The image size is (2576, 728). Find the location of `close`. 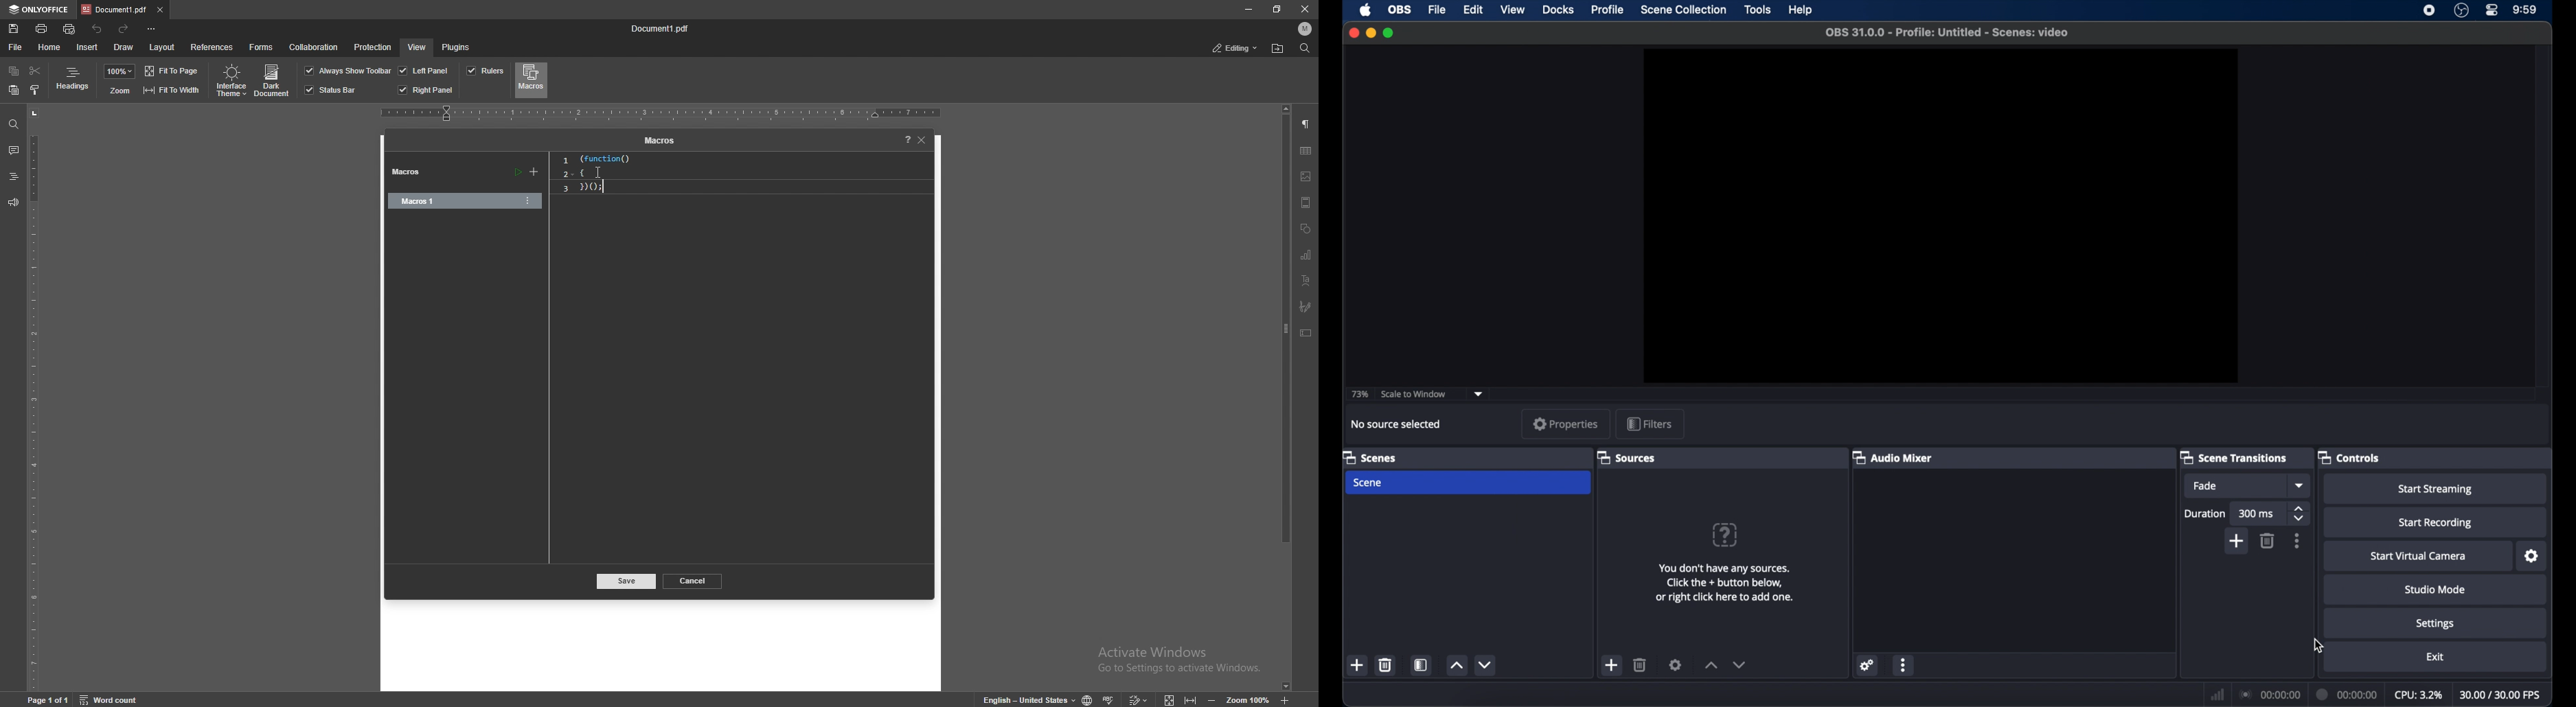

close is located at coordinates (1308, 9).